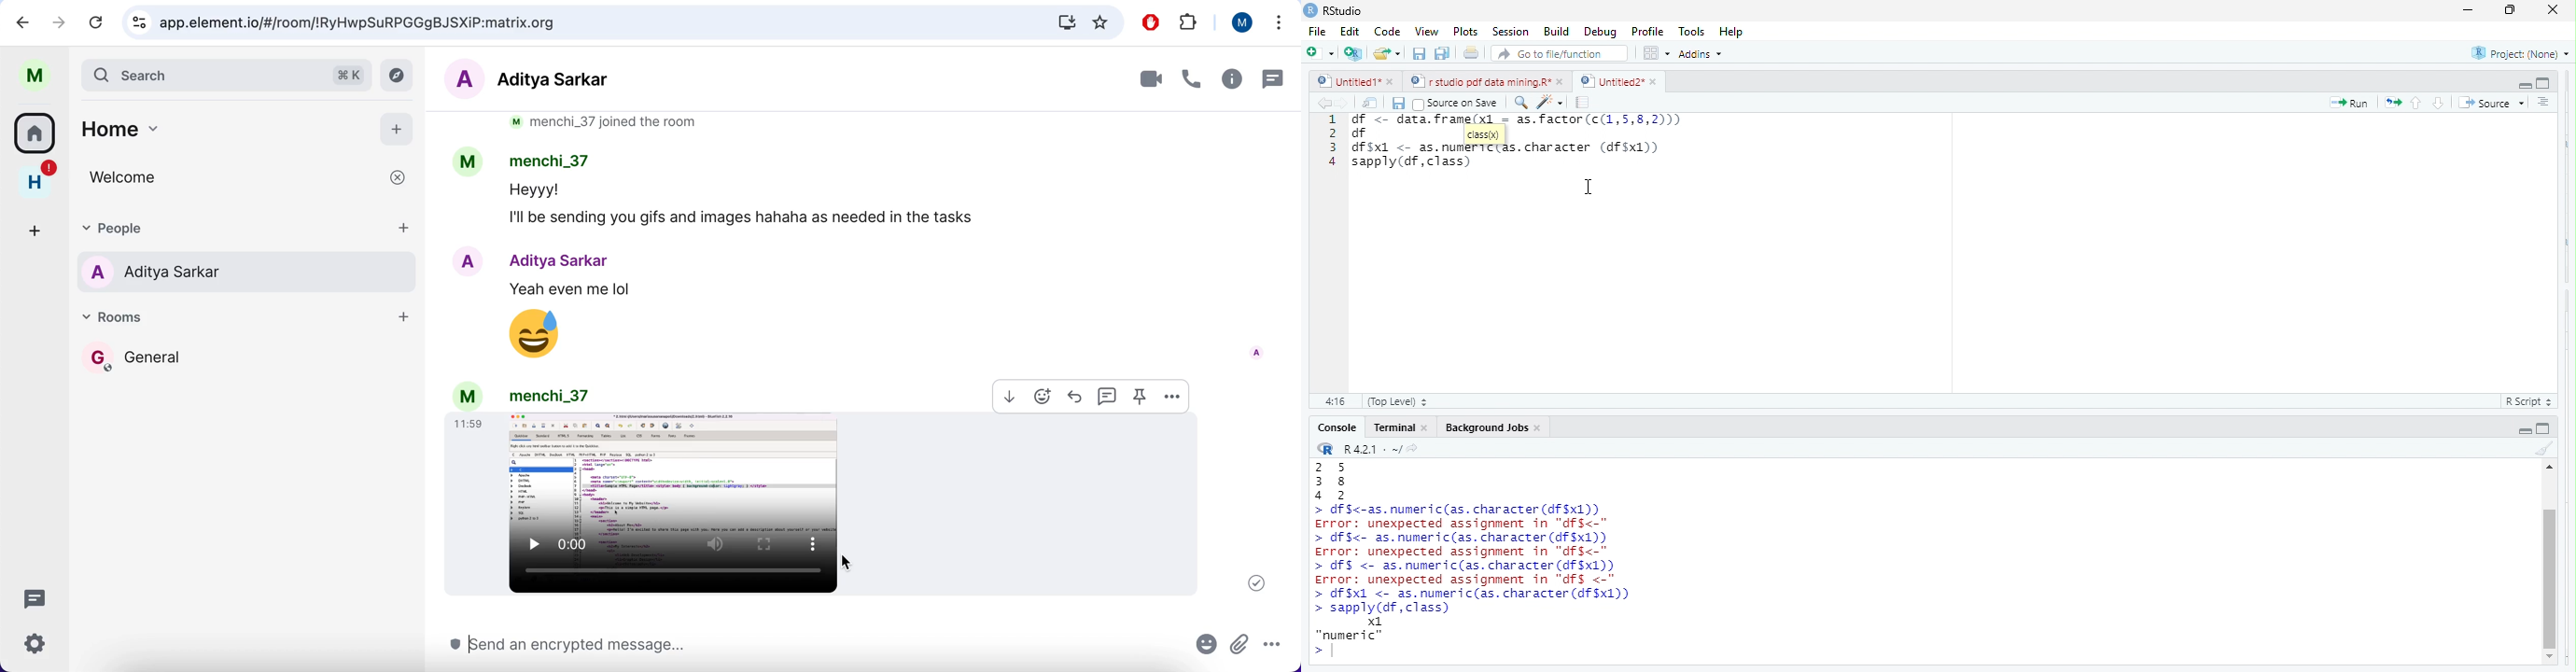  What do you see at coordinates (1584, 103) in the screenshot?
I see `compile report` at bounding box center [1584, 103].